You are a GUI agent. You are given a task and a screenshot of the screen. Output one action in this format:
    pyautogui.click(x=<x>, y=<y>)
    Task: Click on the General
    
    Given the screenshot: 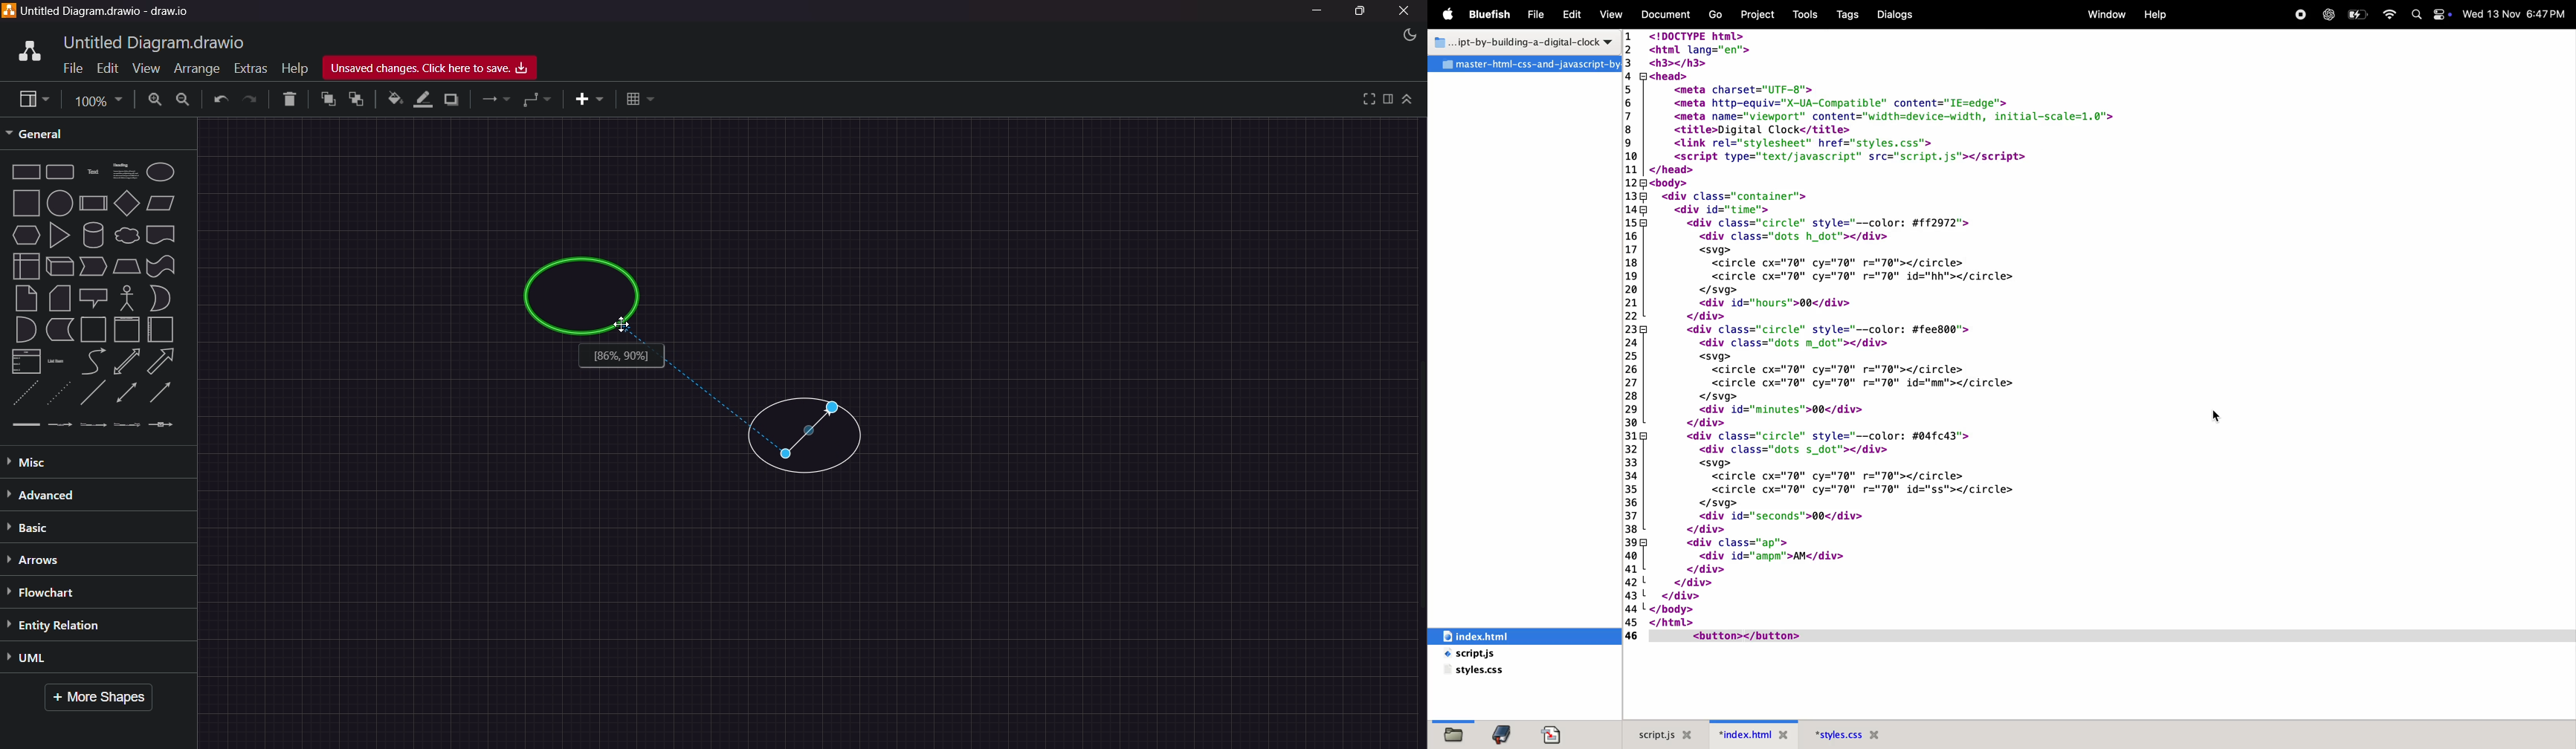 What is the action you would take?
    pyautogui.click(x=48, y=133)
    